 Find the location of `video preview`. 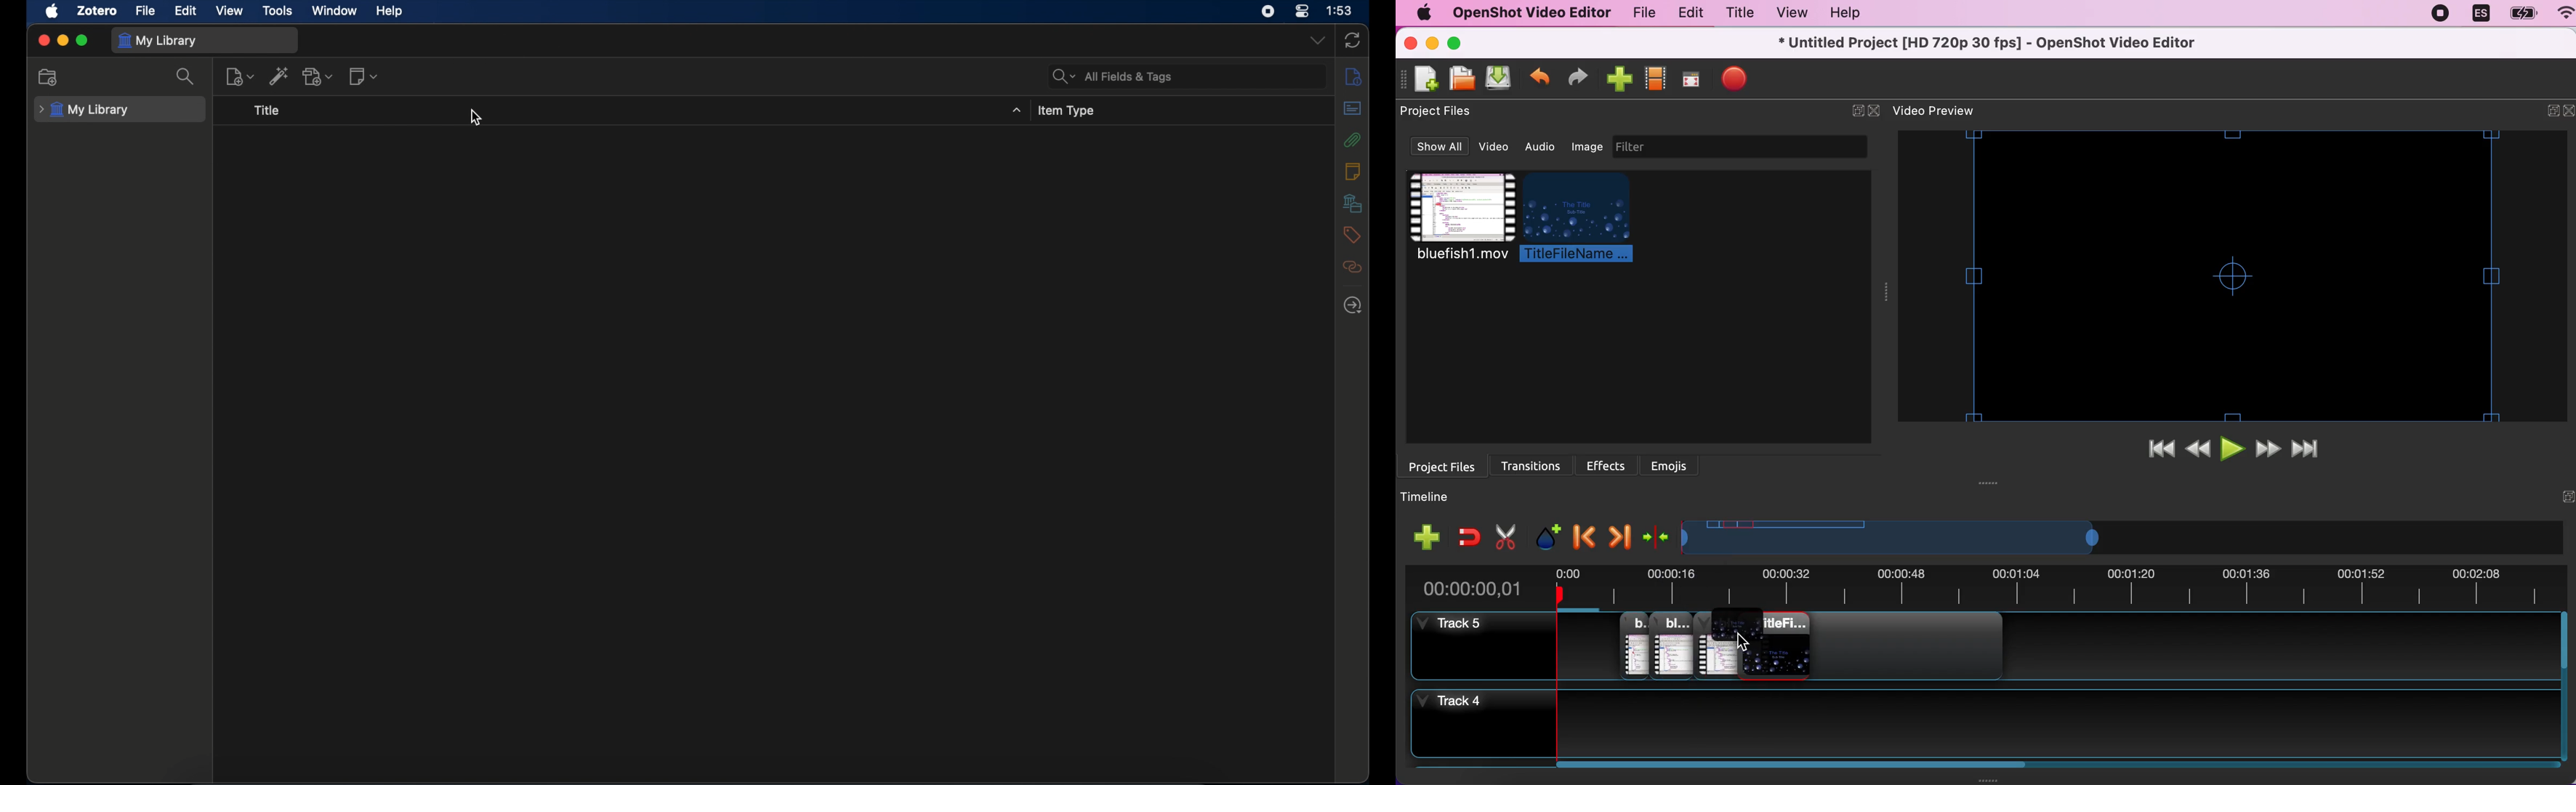

video preview is located at coordinates (1946, 112).